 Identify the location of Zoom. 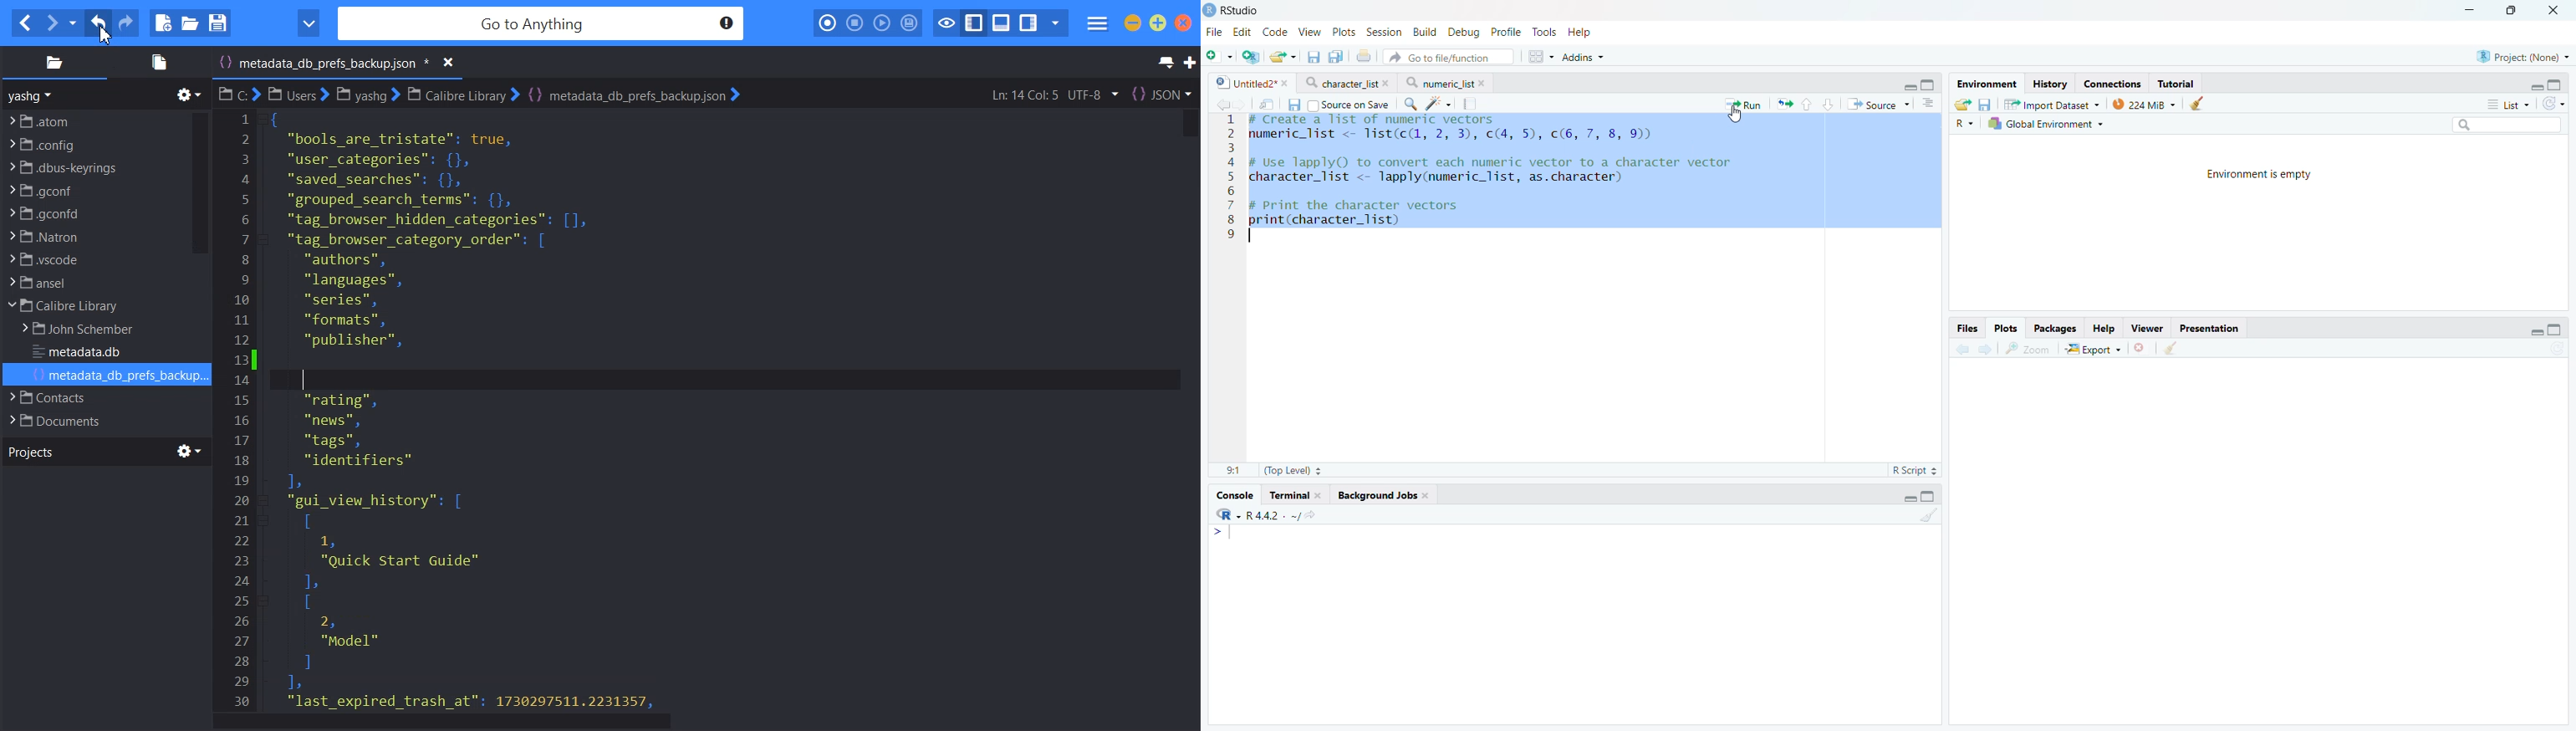
(2028, 349).